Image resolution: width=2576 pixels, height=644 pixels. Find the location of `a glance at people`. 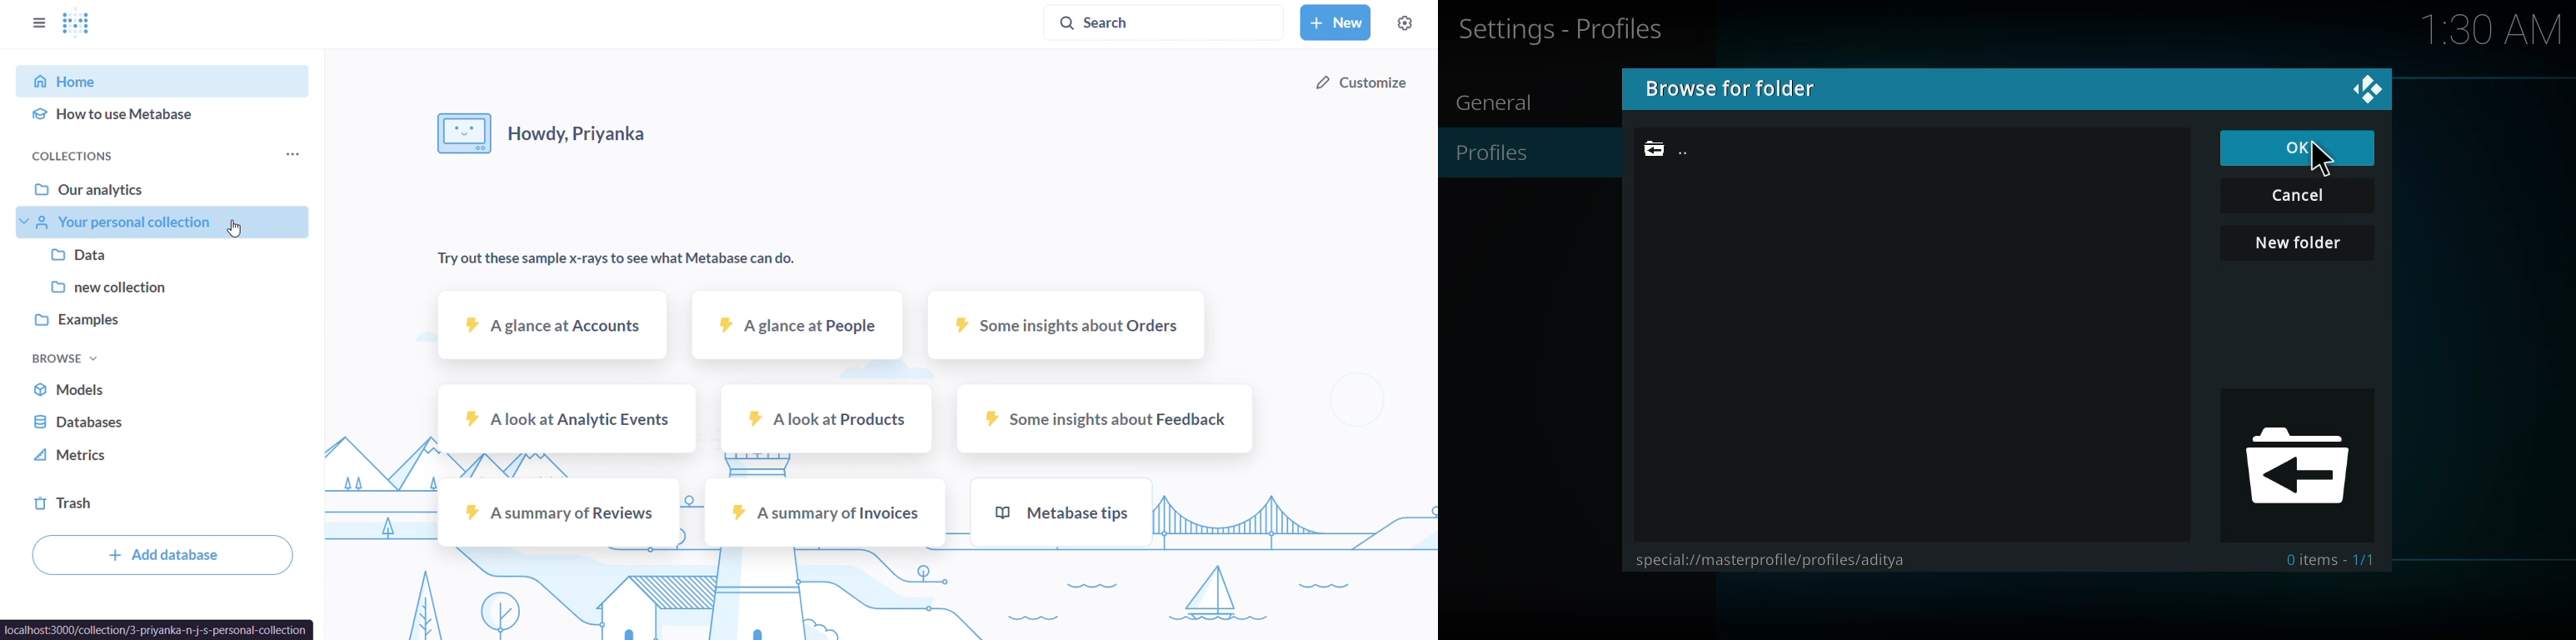

a glance at people is located at coordinates (796, 324).